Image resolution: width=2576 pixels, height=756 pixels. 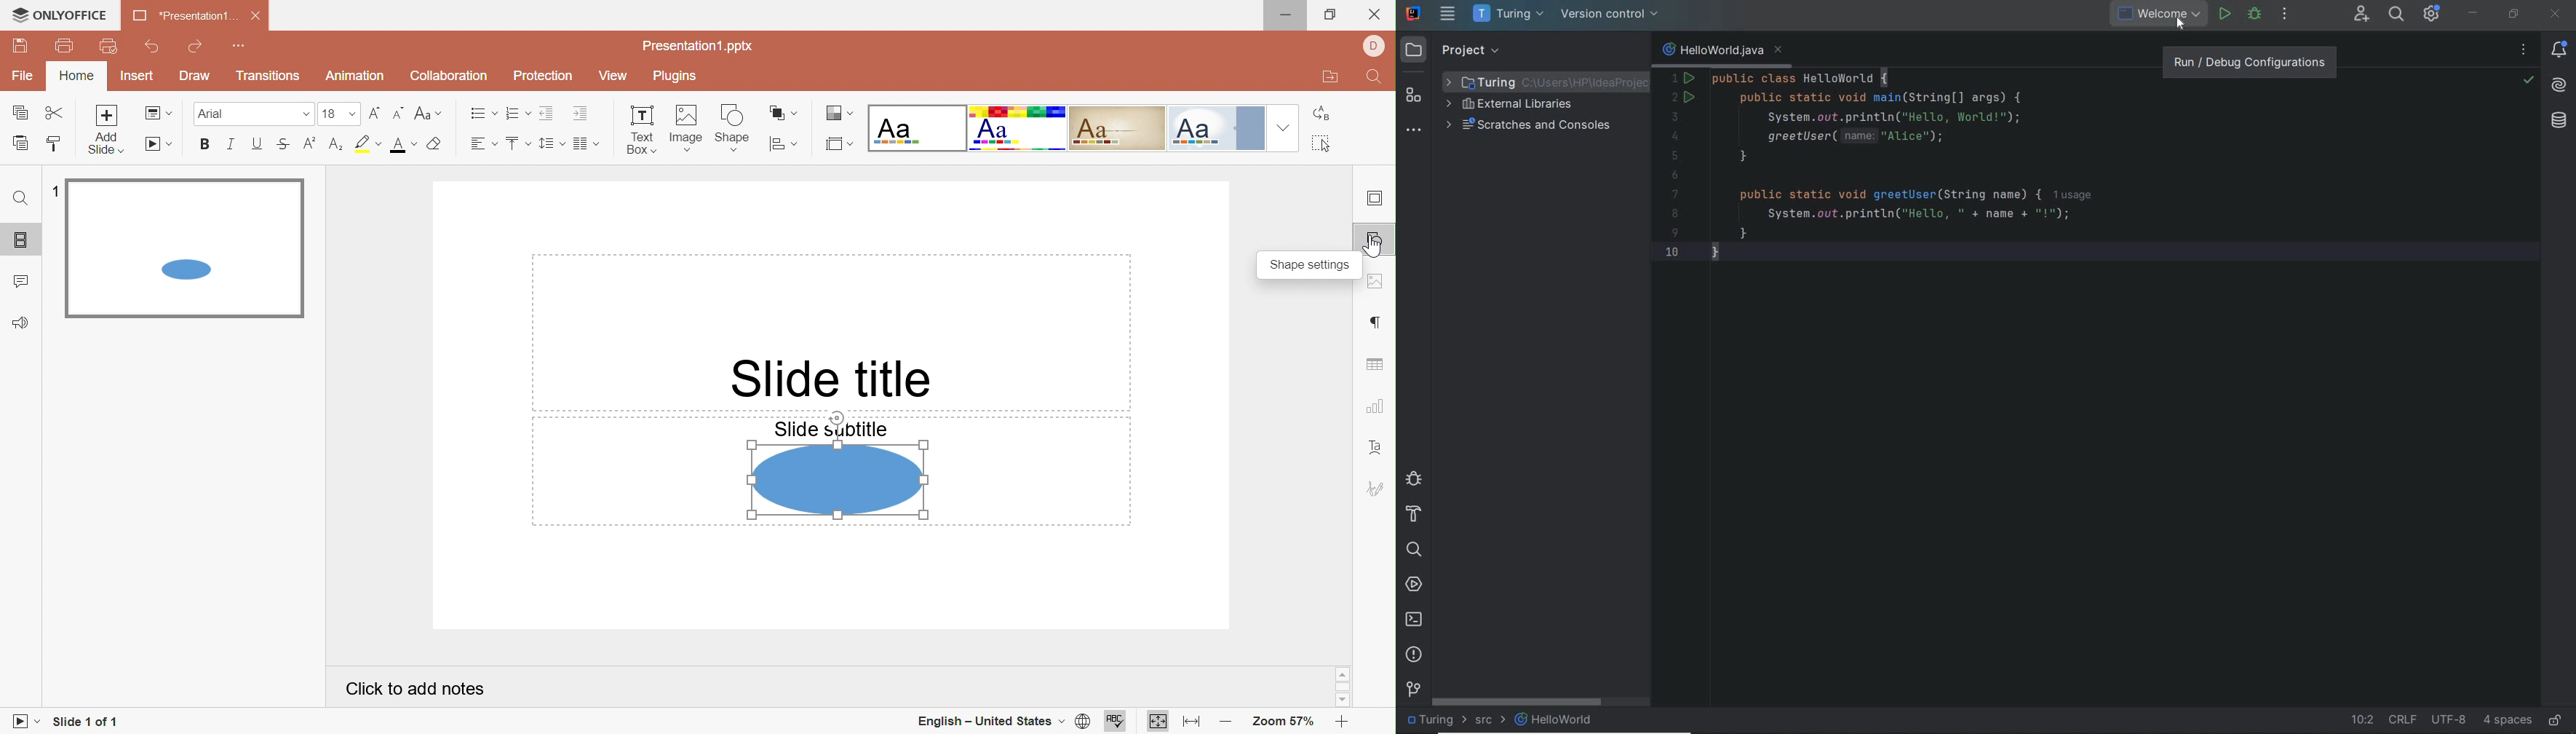 I want to click on Selected slide, so click(x=185, y=248).